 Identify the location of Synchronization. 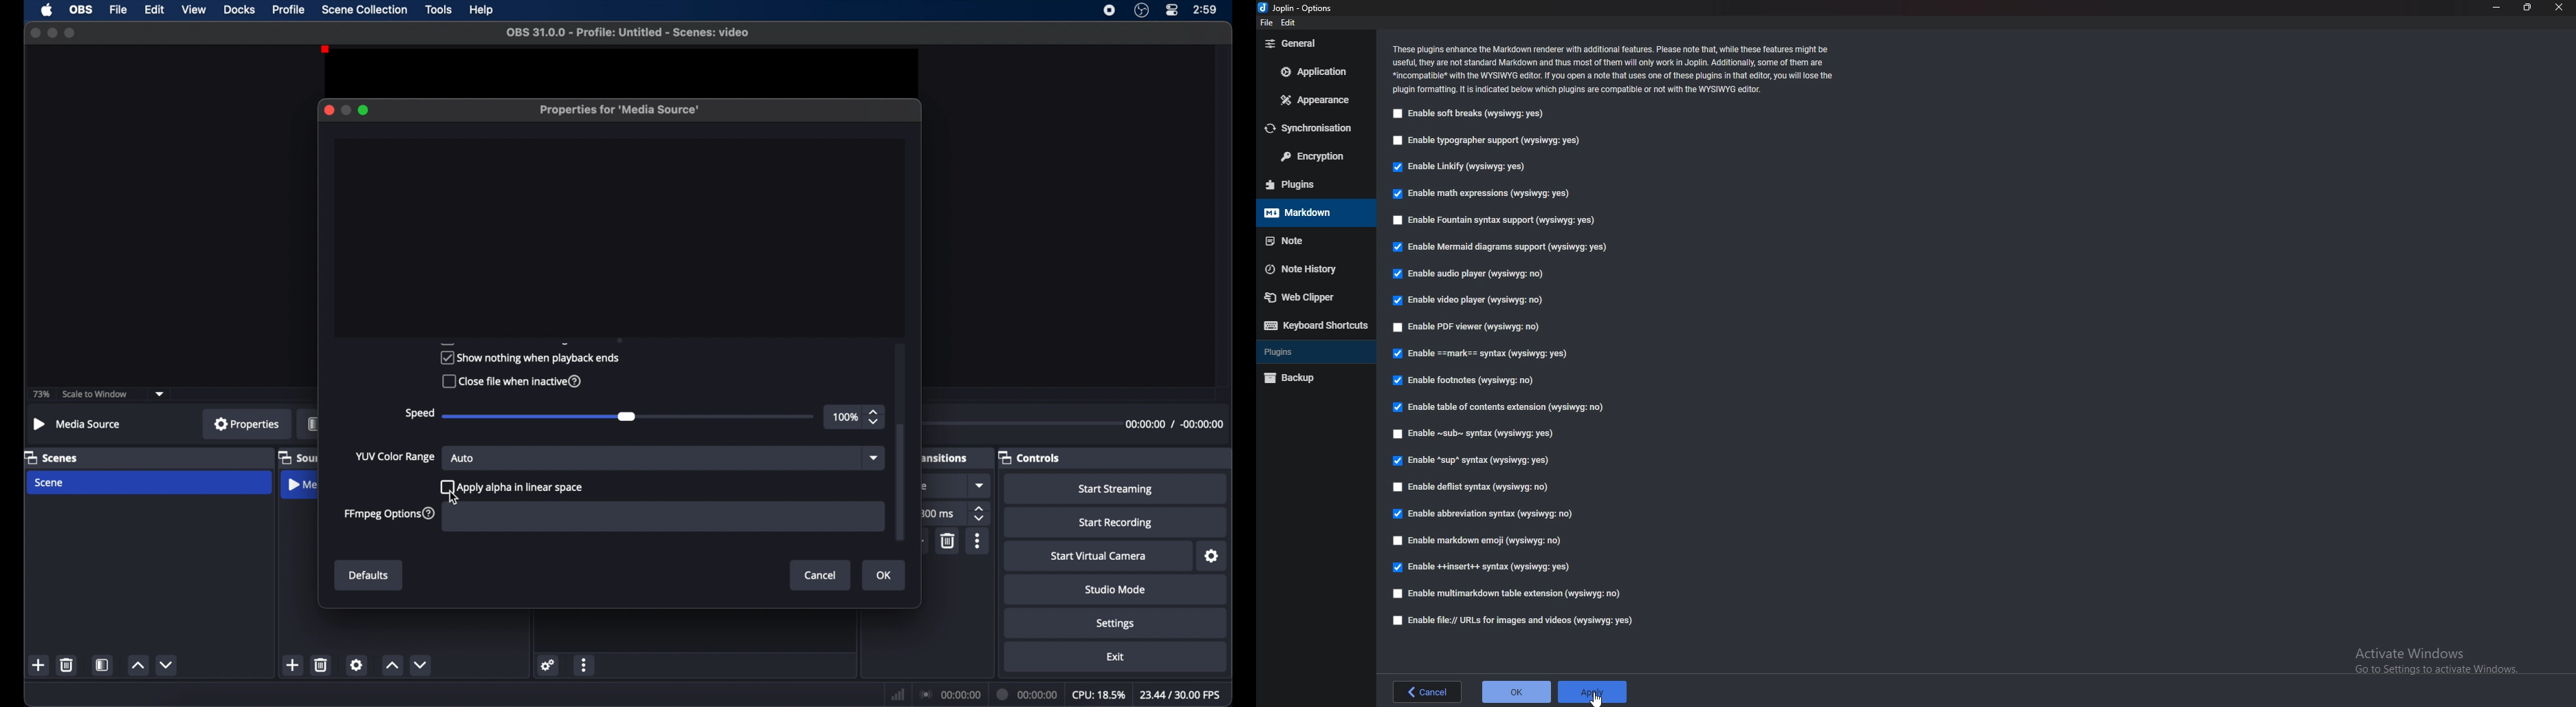
(1314, 129).